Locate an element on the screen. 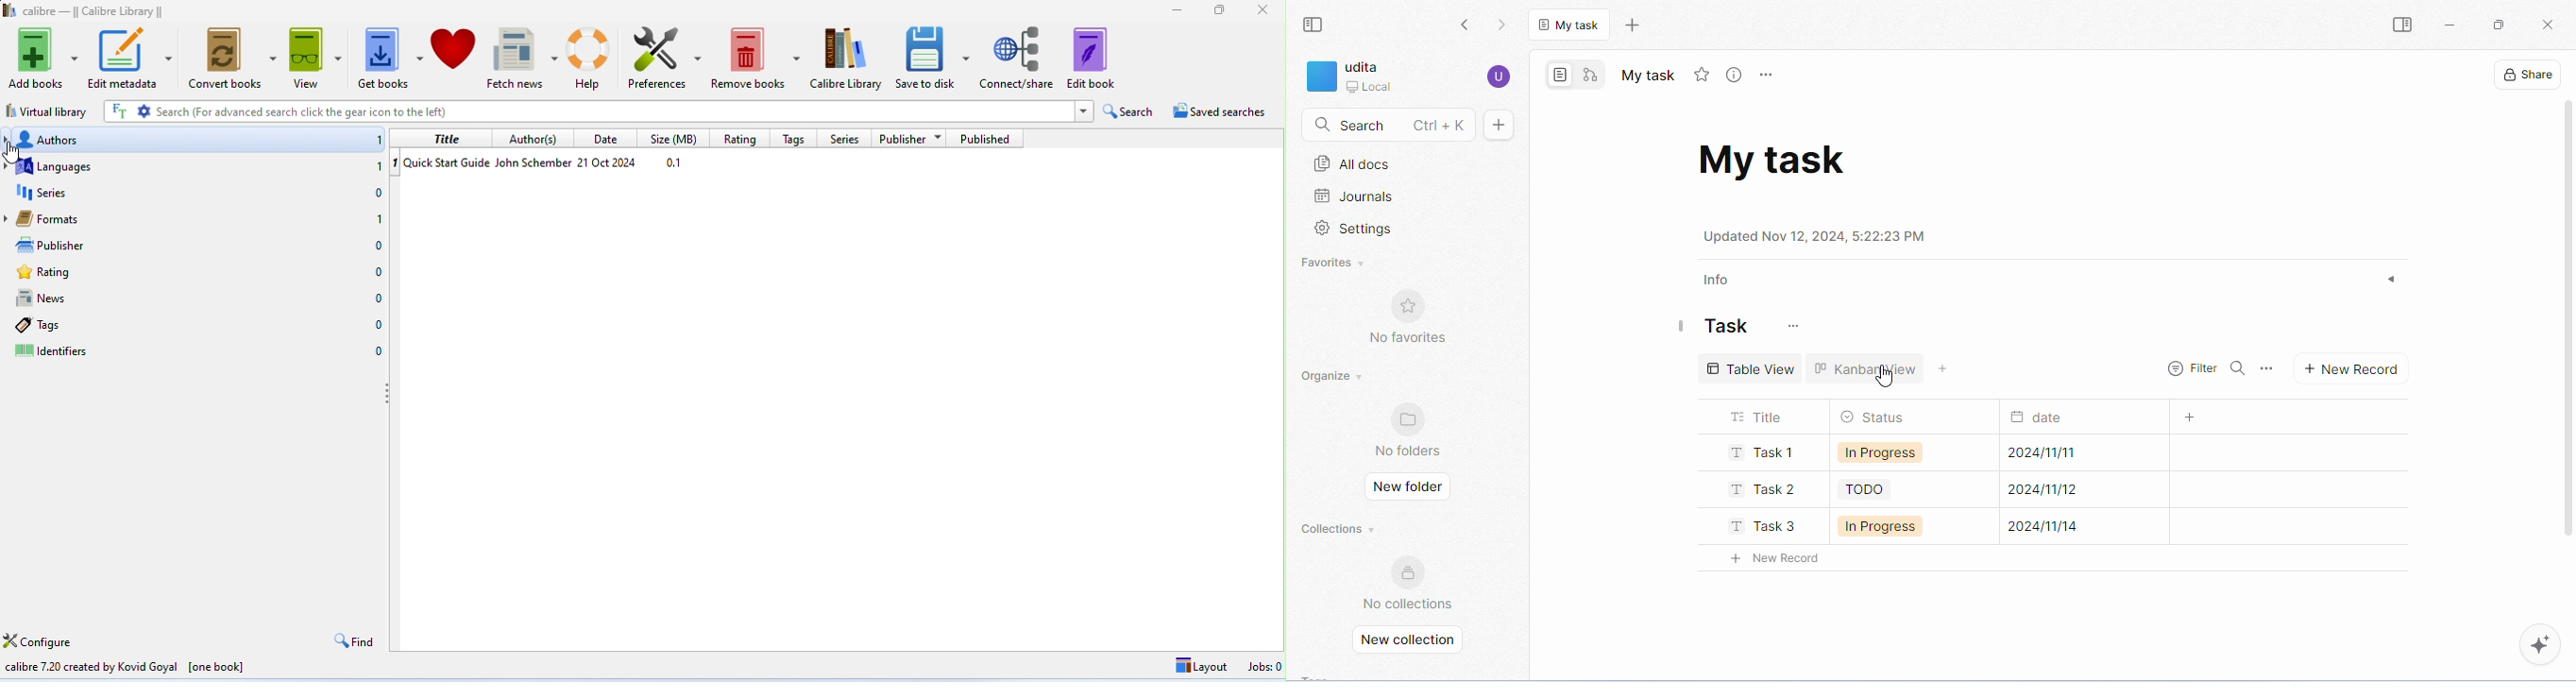 This screenshot has height=700, width=2576. in progress is located at coordinates (1885, 453).